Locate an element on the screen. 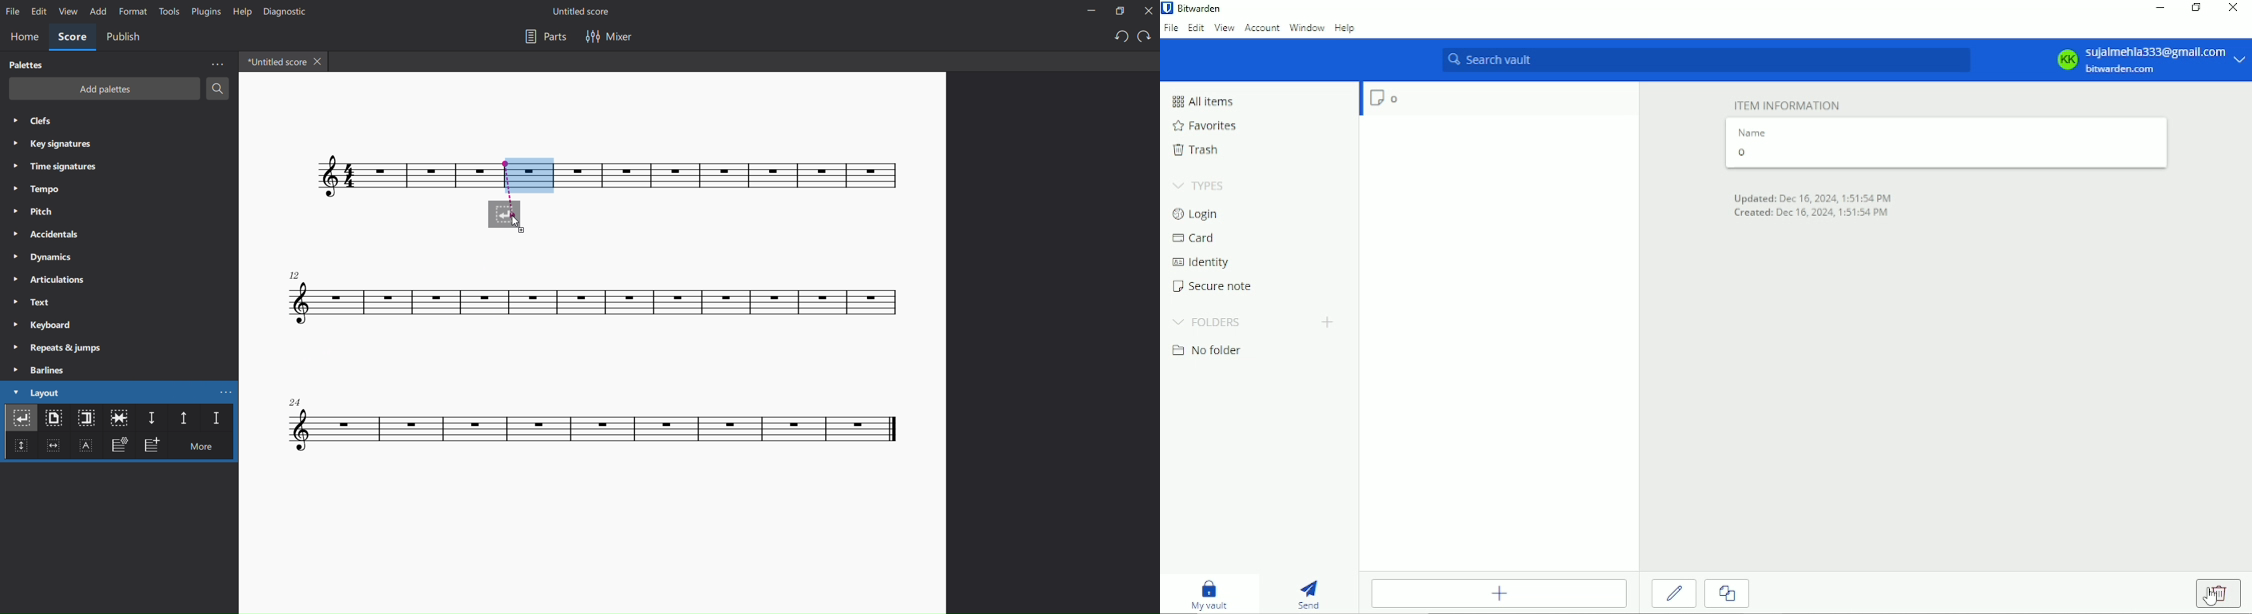  Minimize is located at coordinates (2161, 10).